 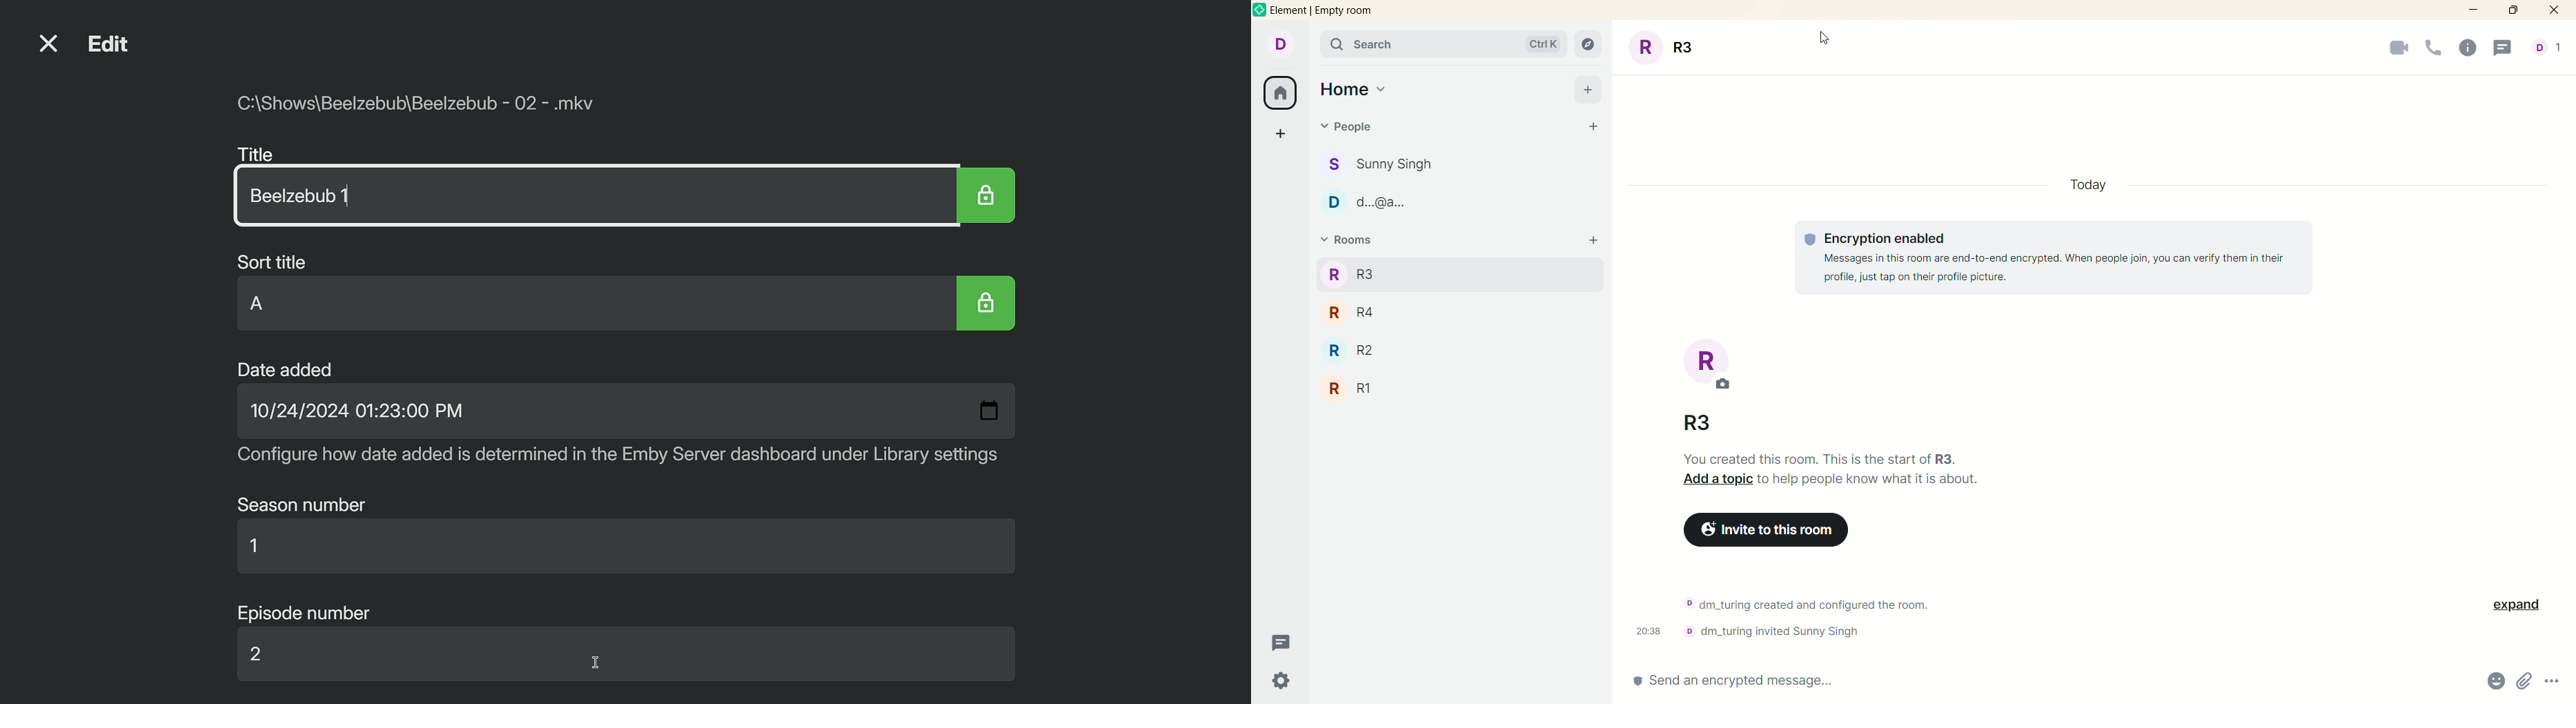 What do you see at coordinates (2432, 49) in the screenshot?
I see `voice call` at bounding box center [2432, 49].